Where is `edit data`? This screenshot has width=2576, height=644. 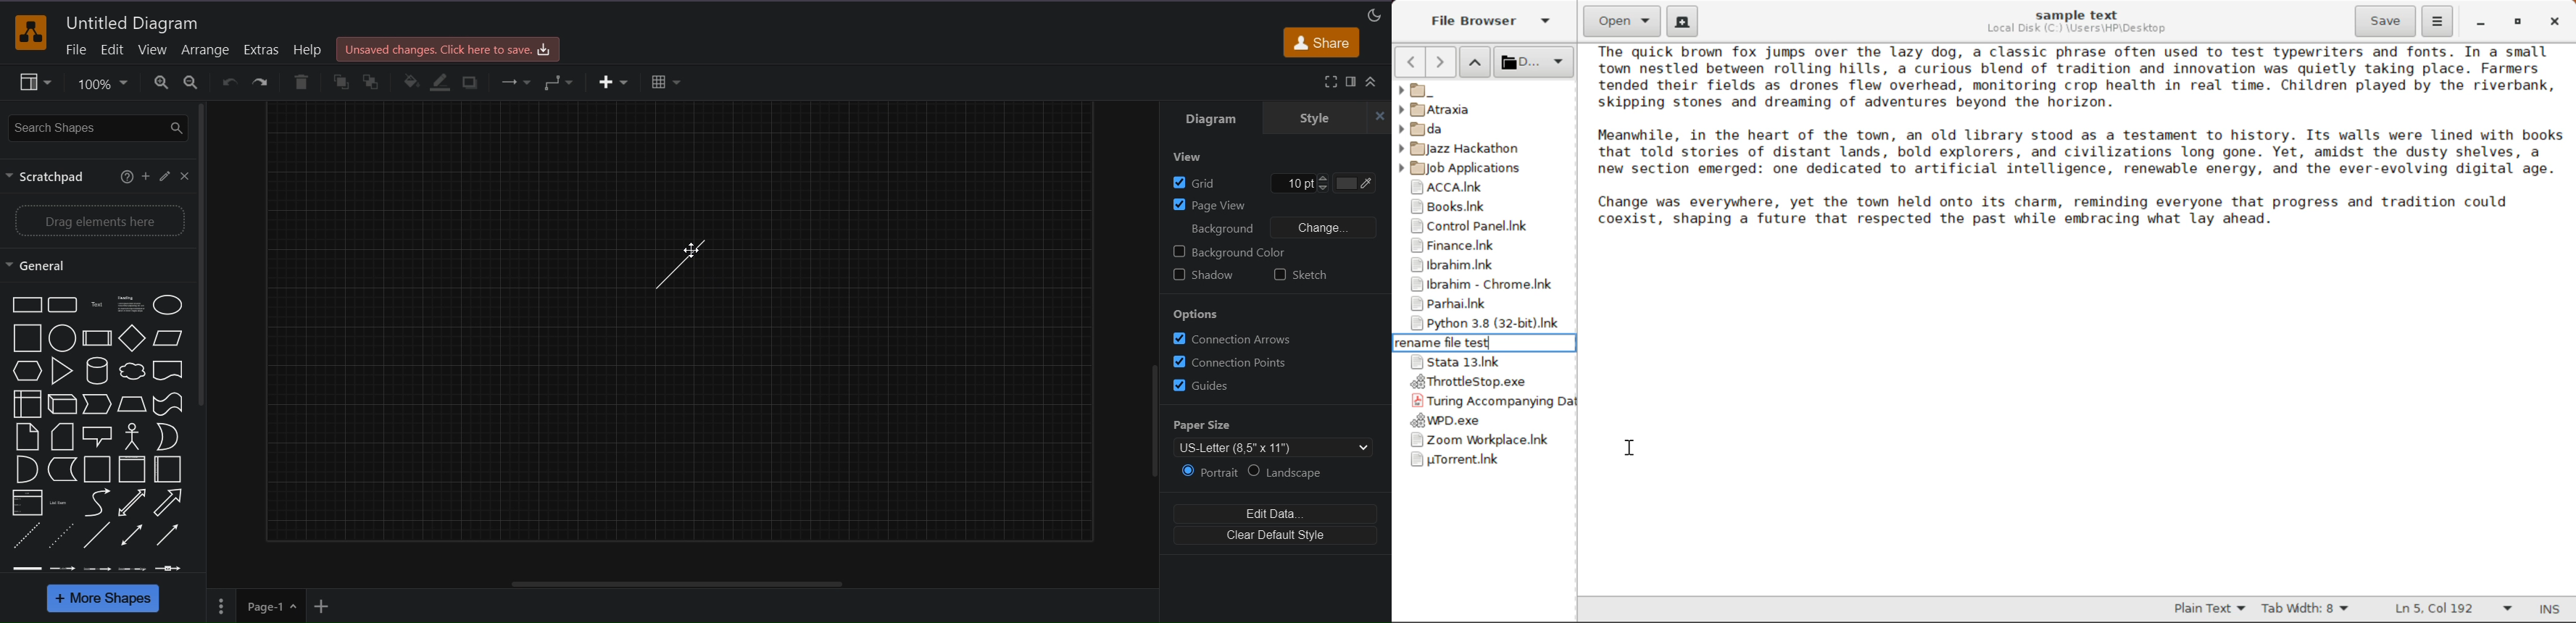
edit data is located at coordinates (1277, 512).